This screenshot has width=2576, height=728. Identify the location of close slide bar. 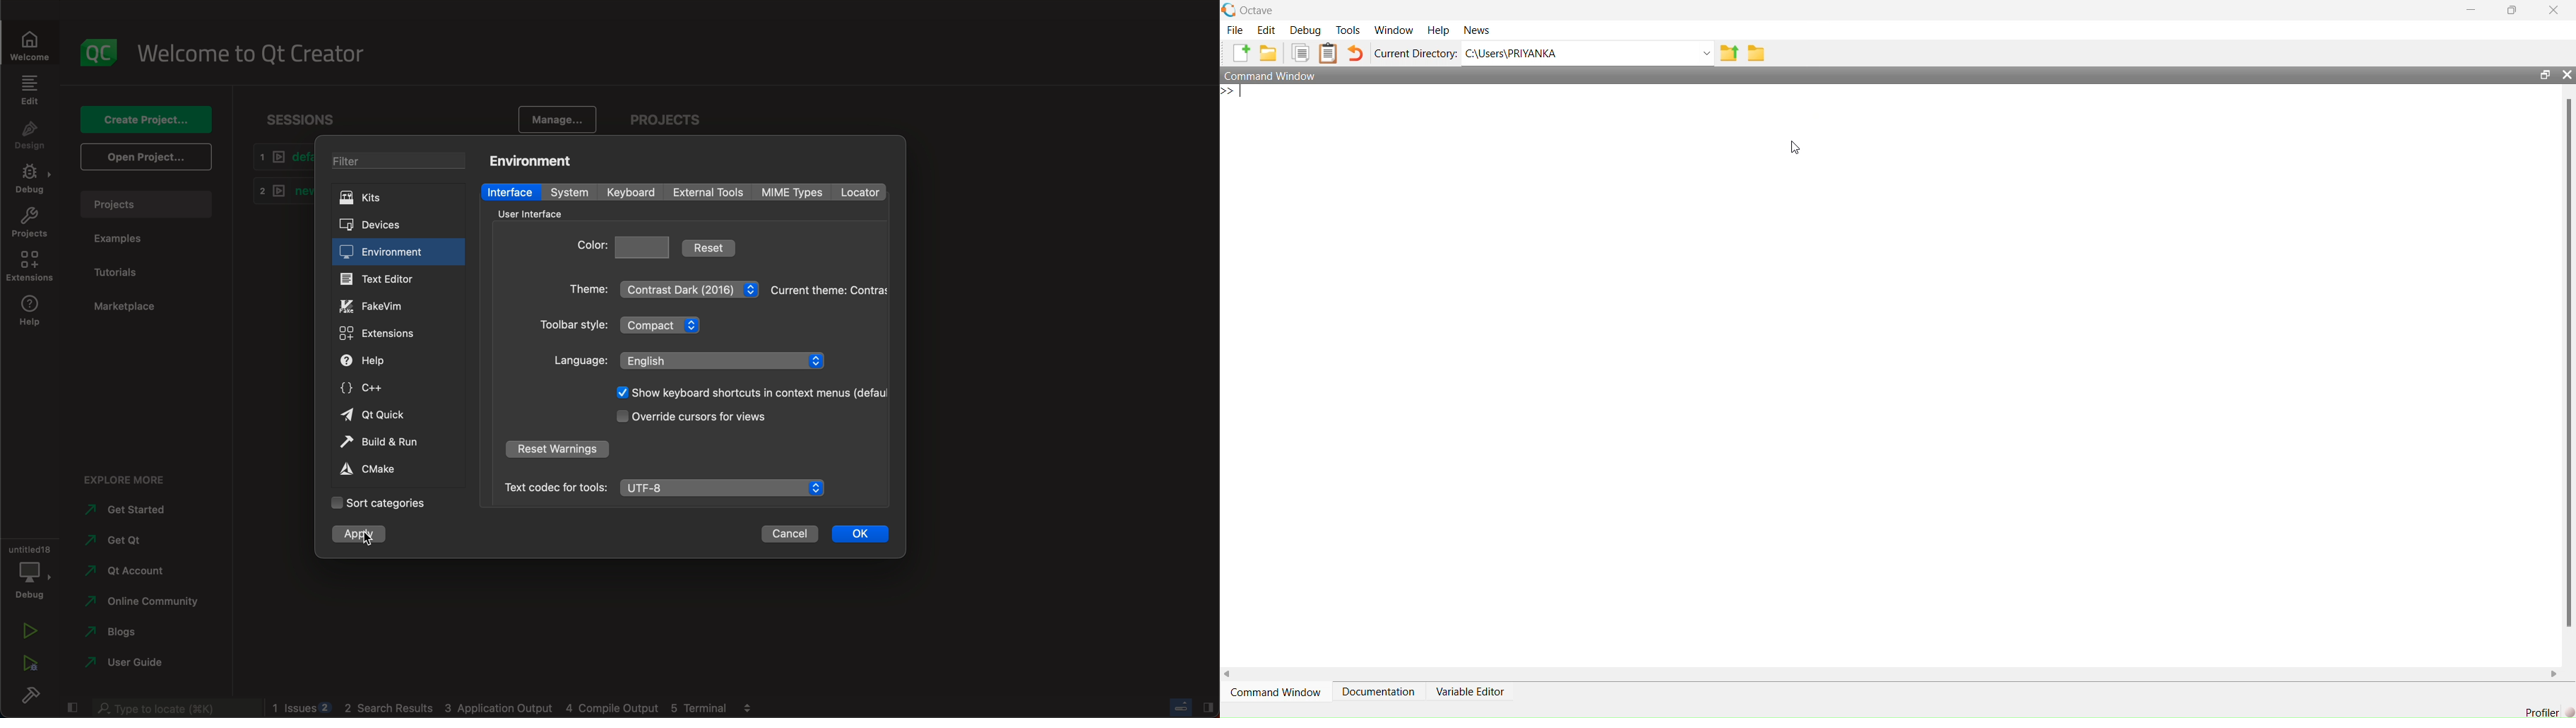
(72, 708).